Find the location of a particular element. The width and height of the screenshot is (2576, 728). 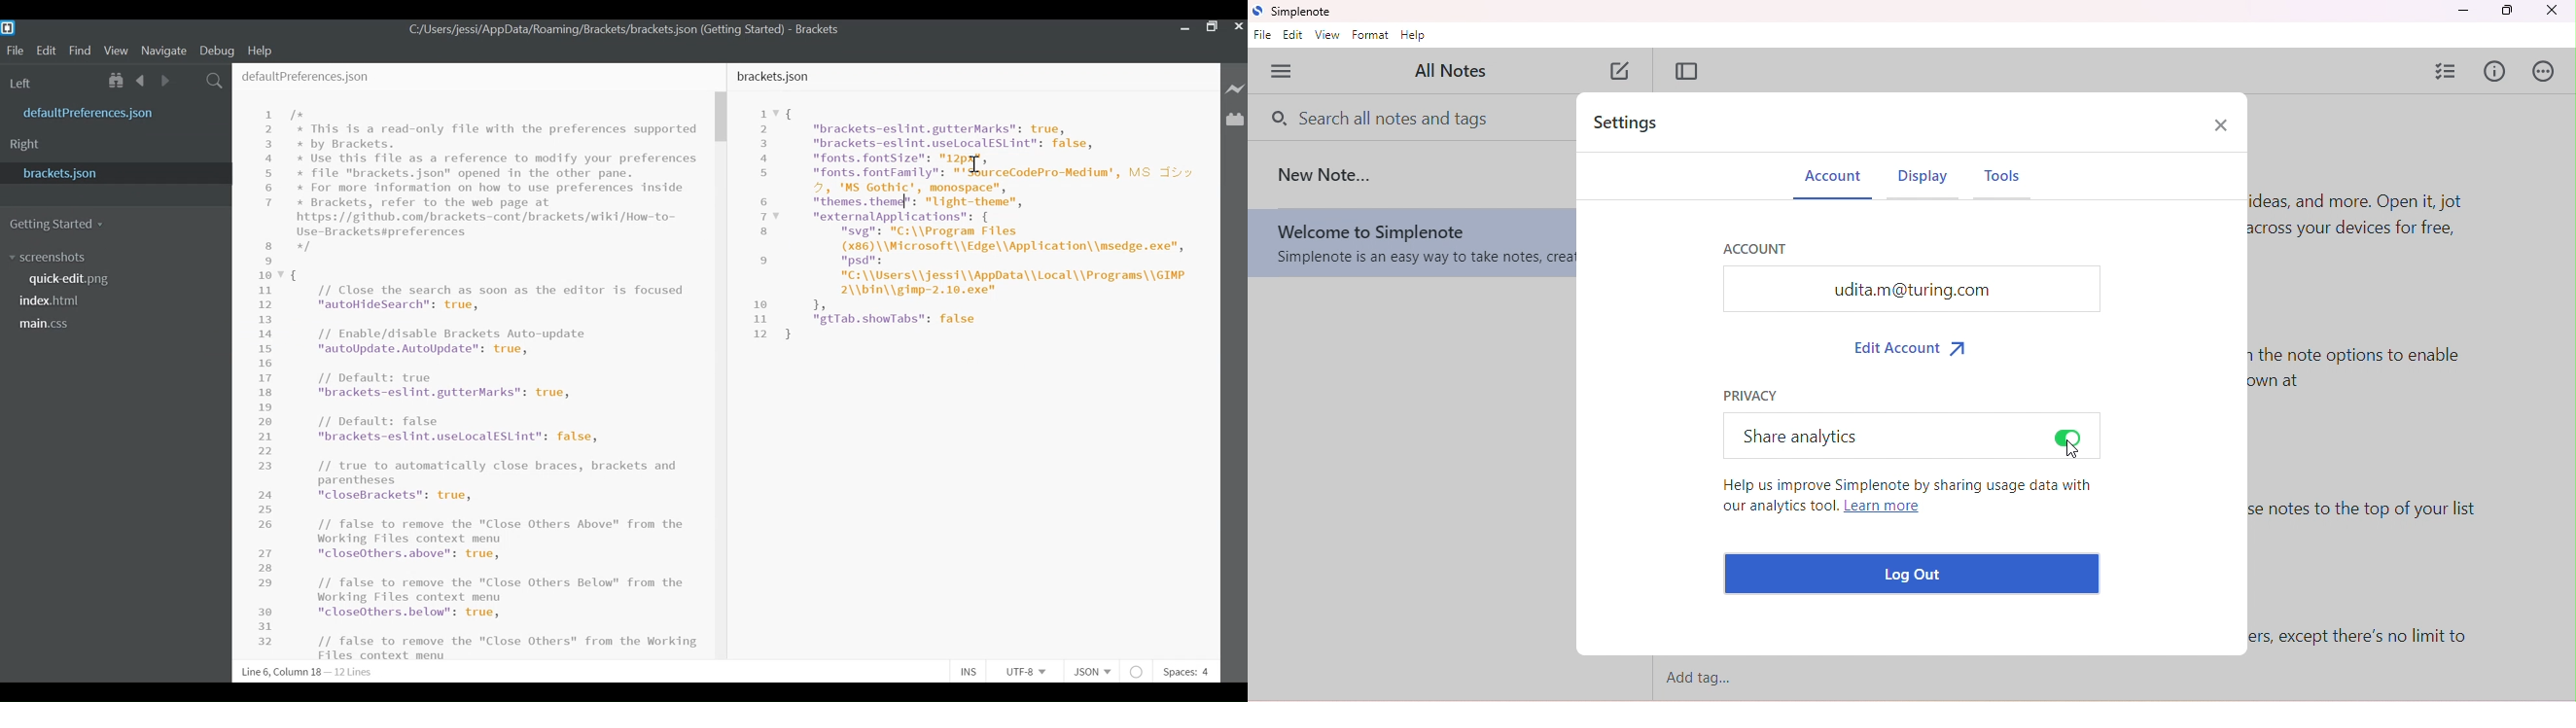

edit account is located at coordinates (1915, 346).